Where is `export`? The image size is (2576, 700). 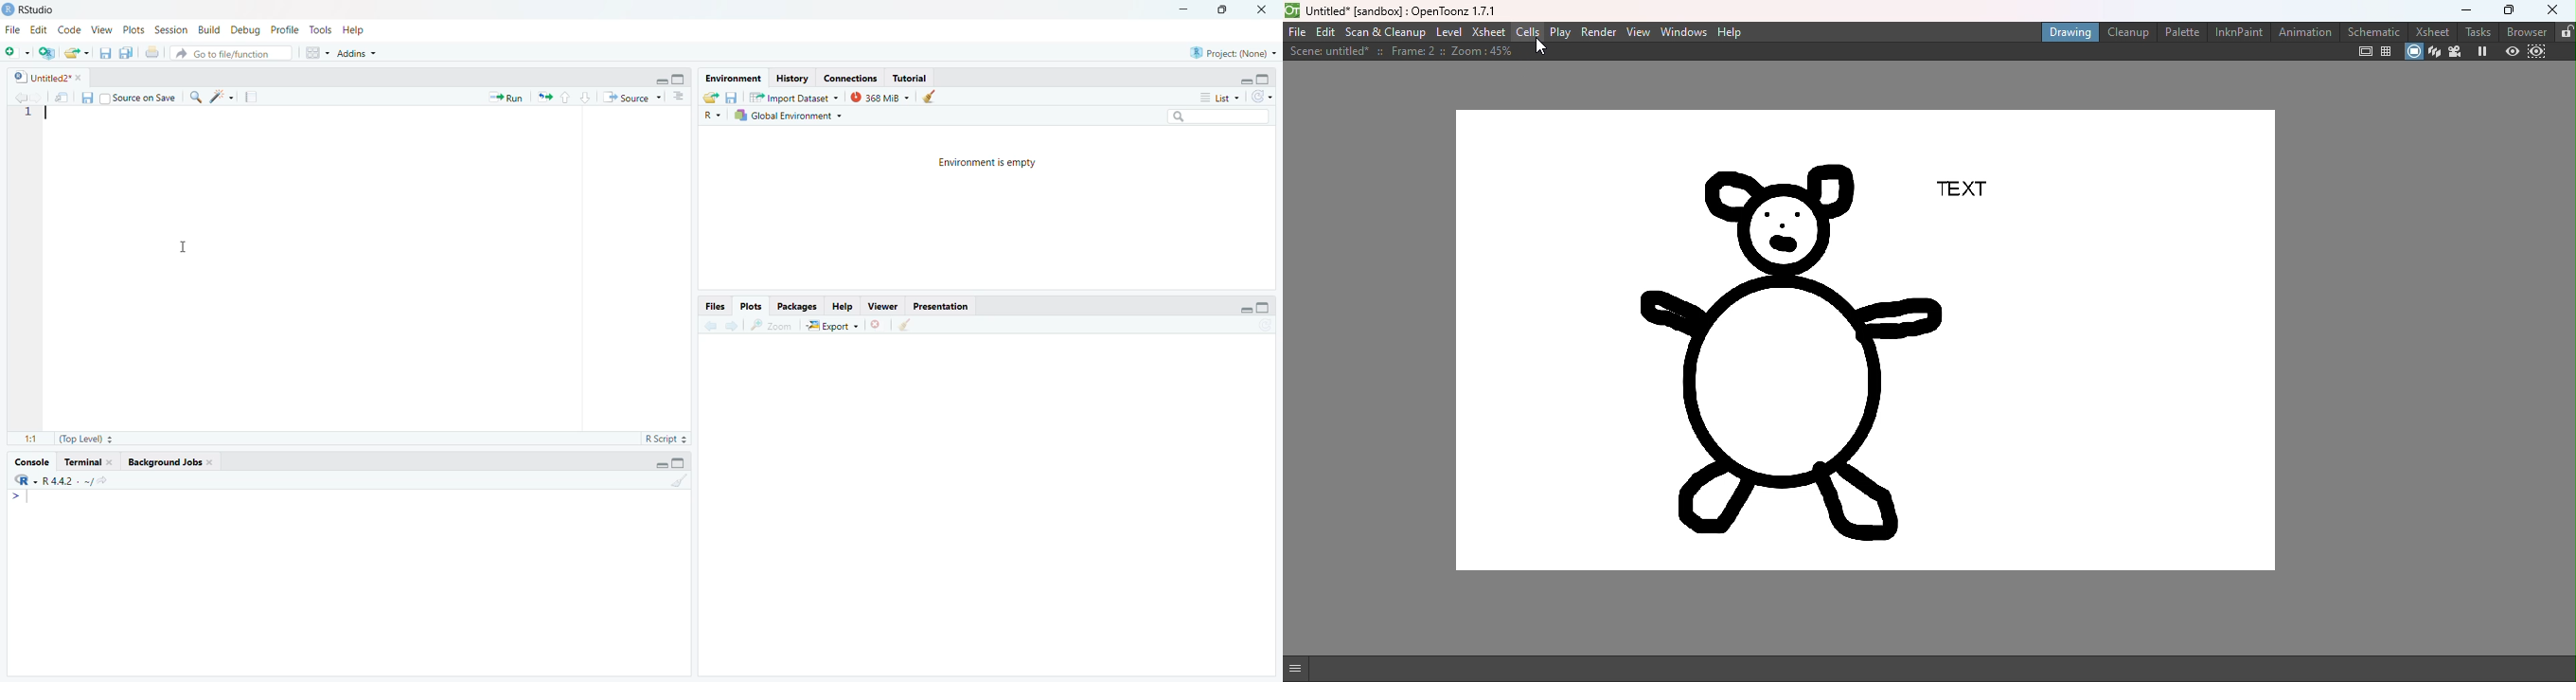 export is located at coordinates (545, 98).